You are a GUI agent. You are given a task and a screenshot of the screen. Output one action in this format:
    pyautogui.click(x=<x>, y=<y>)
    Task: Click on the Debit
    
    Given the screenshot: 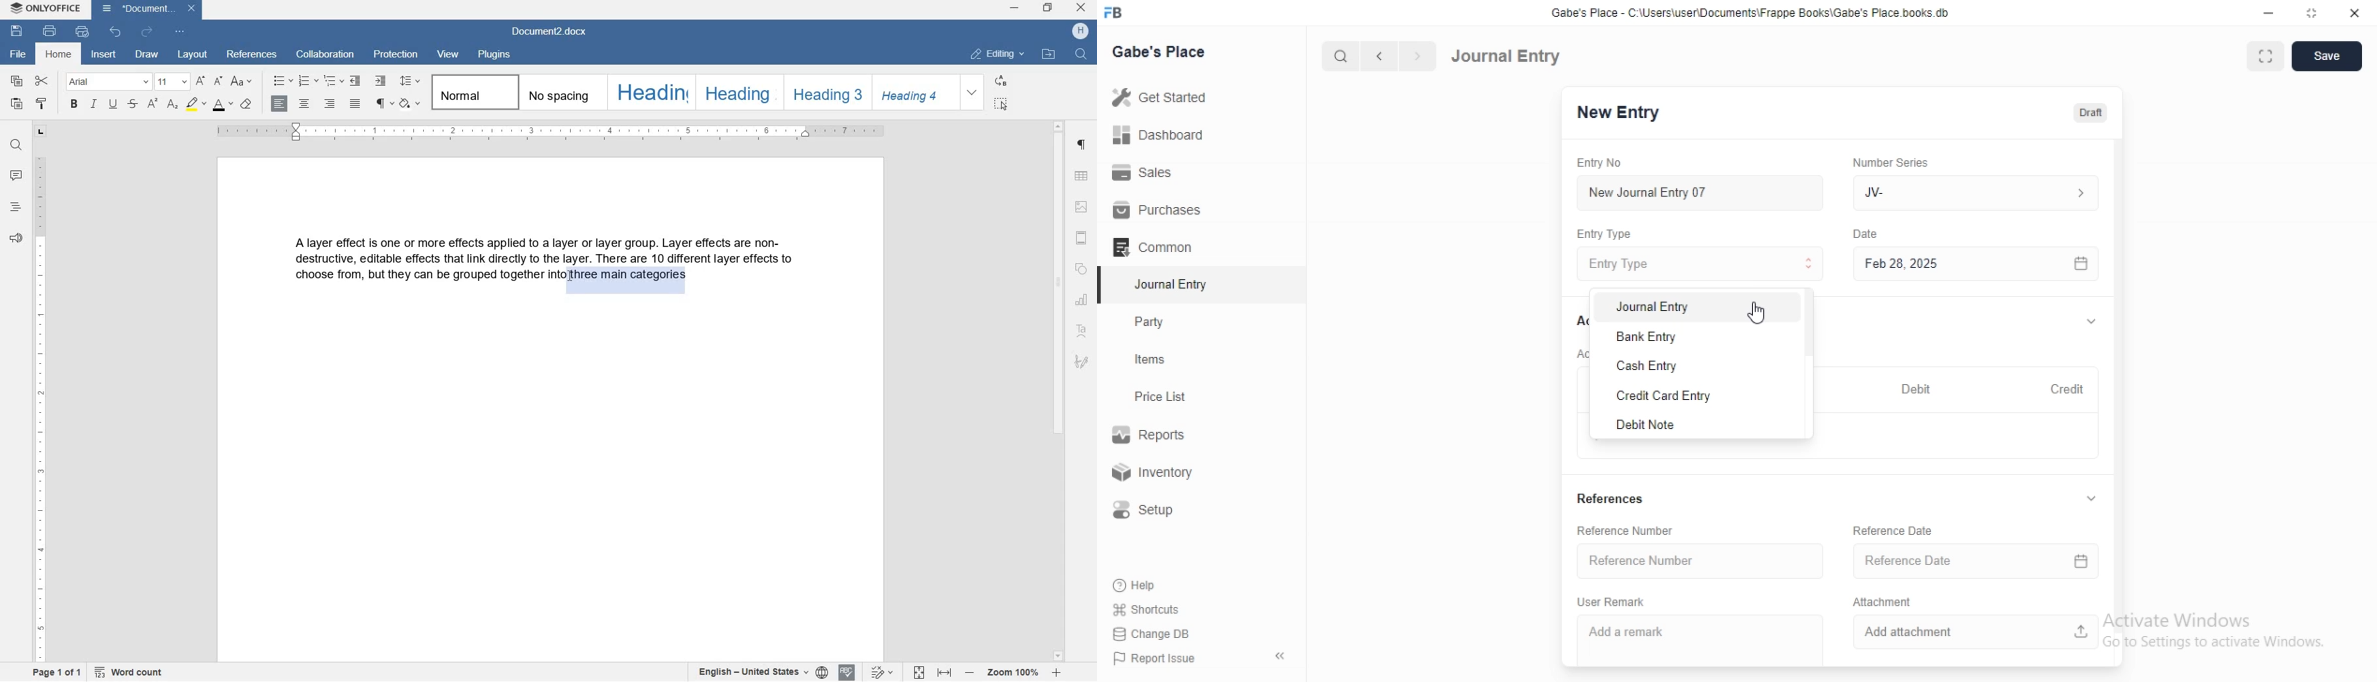 What is the action you would take?
    pyautogui.click(x=1912, y=387)
    